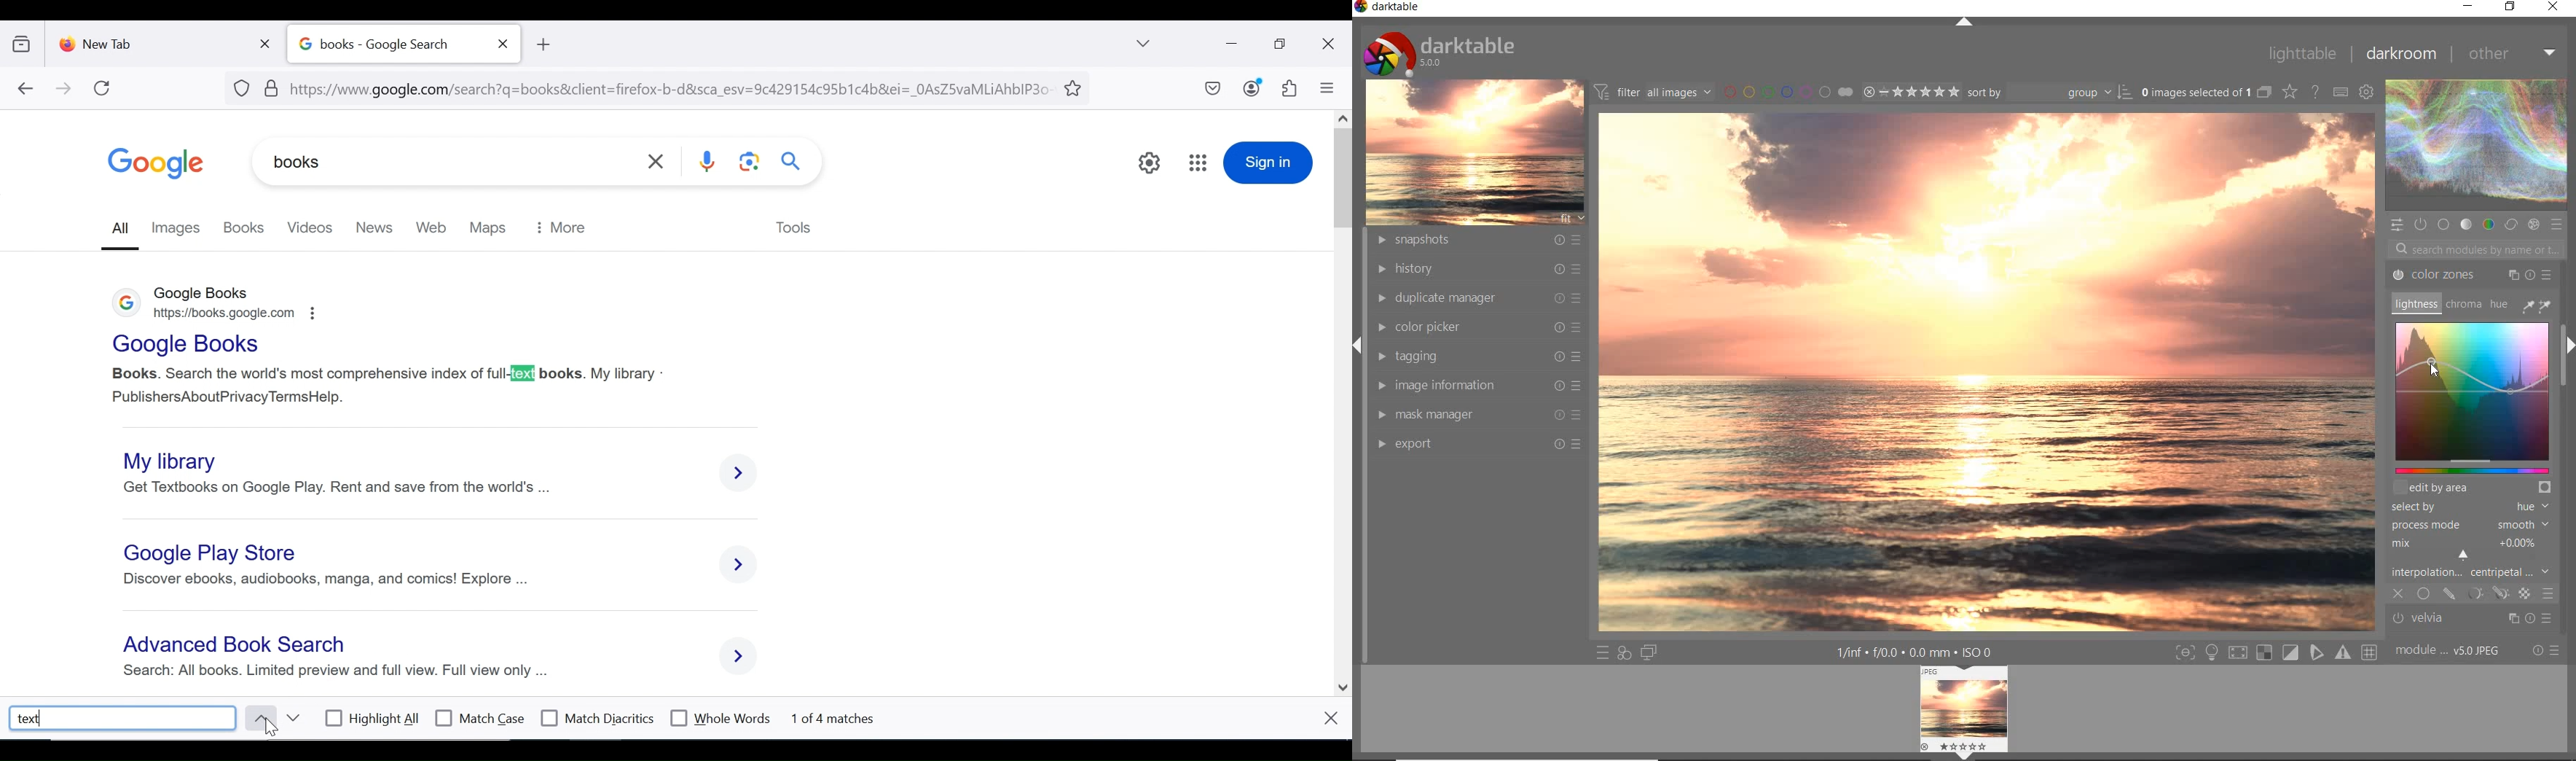 The image size is (2576, 784). What do you see at coordinates (1477, 269) in the screenshot?
I see `HISTORY` at bounding box center [1477, 269].